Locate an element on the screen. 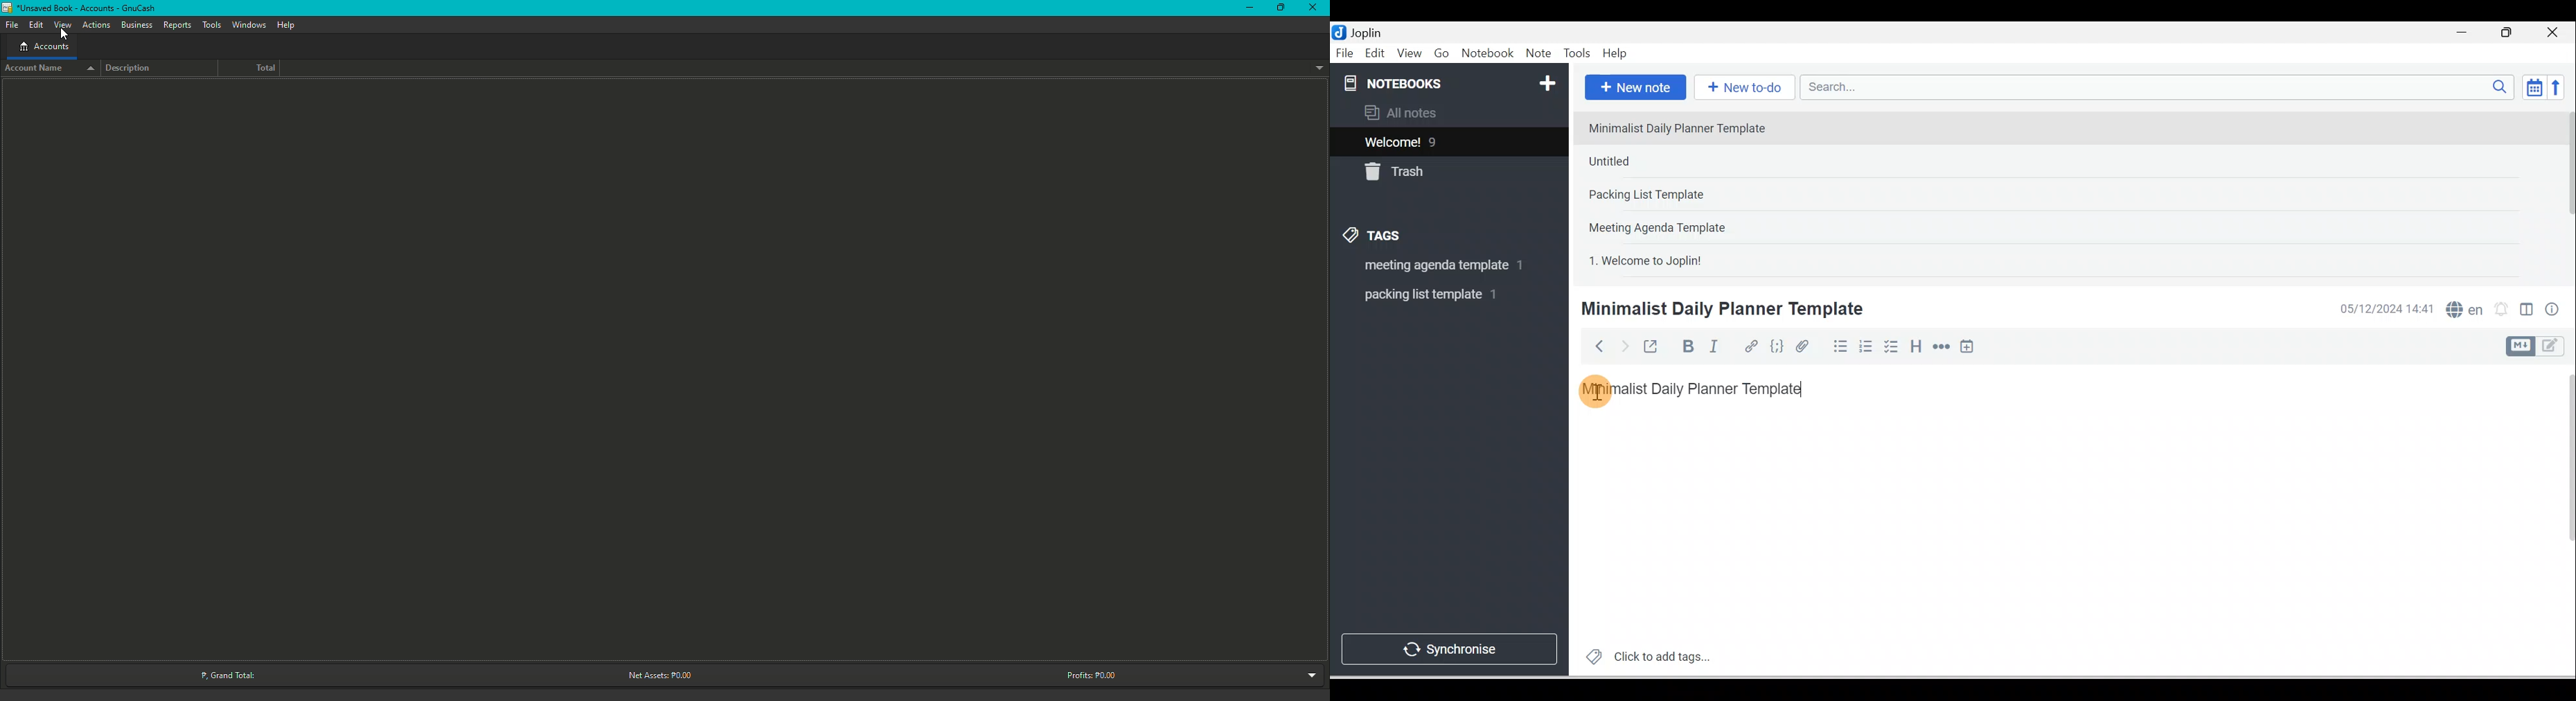 This screenshot has height=728, width=2576. All notes is located at coordinates (1447, 112).